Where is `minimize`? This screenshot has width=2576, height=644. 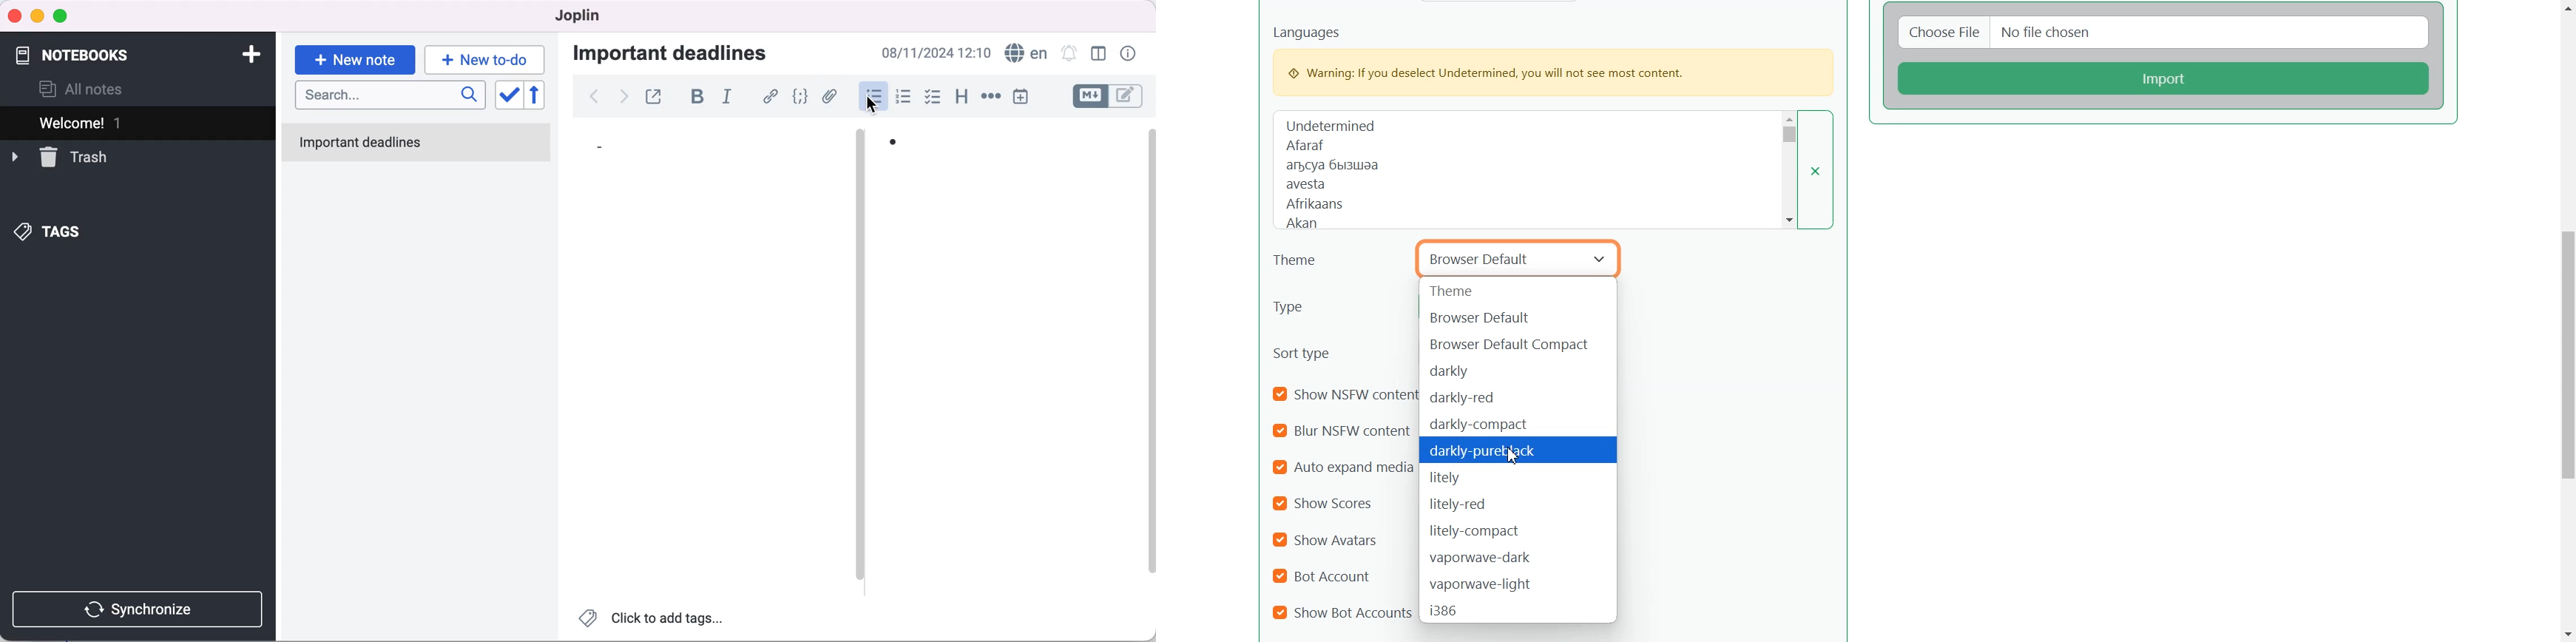
minimize is located at coordinates (38, 15).